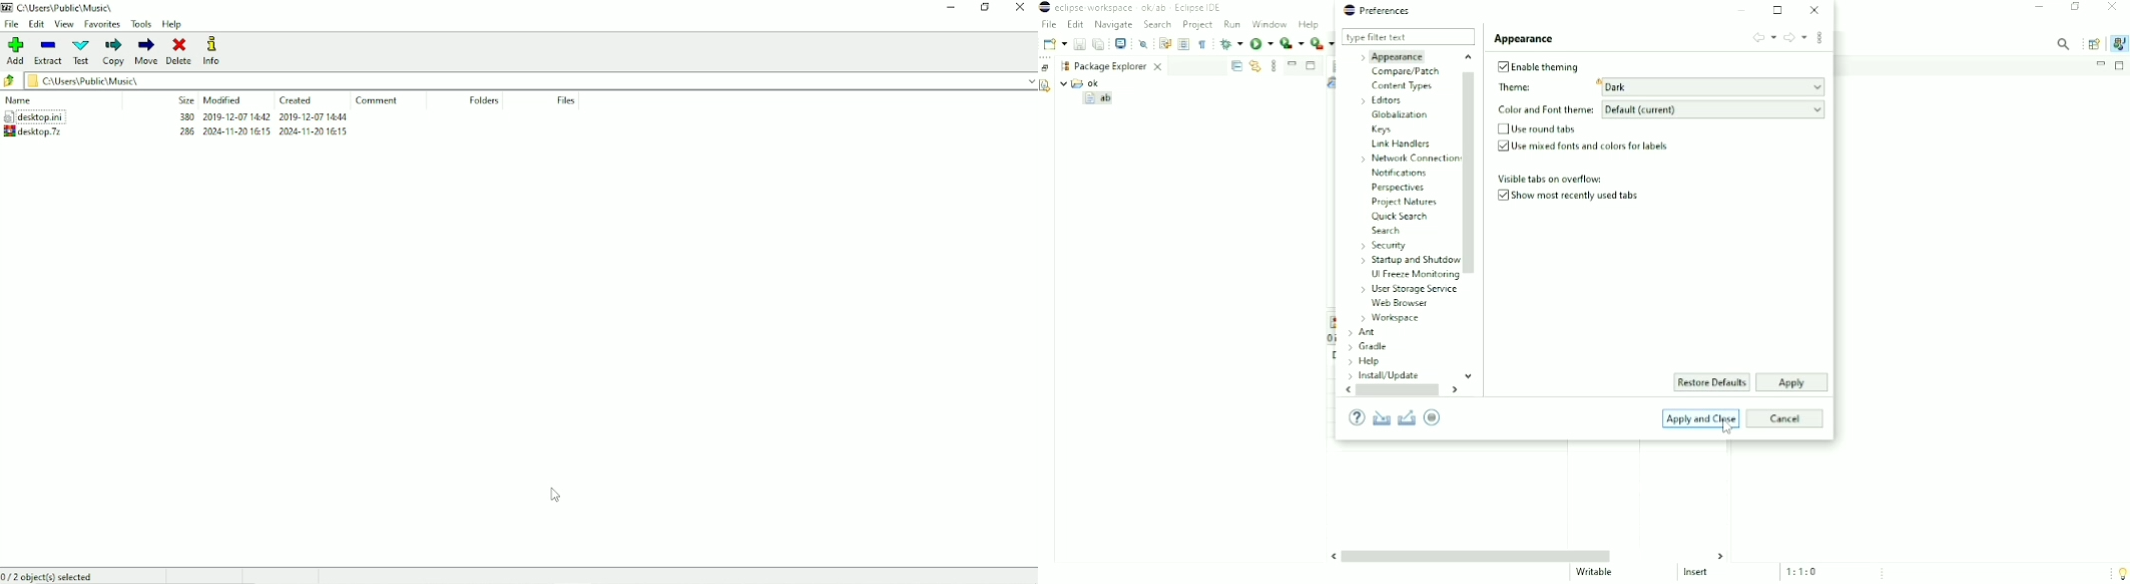 The width and height of the screenshot is (2156, 588). What do you see at coordinates (1550, 179) in the screenshot?
I see `Visible tabs on overflow` at bounding box center [1550, 179].